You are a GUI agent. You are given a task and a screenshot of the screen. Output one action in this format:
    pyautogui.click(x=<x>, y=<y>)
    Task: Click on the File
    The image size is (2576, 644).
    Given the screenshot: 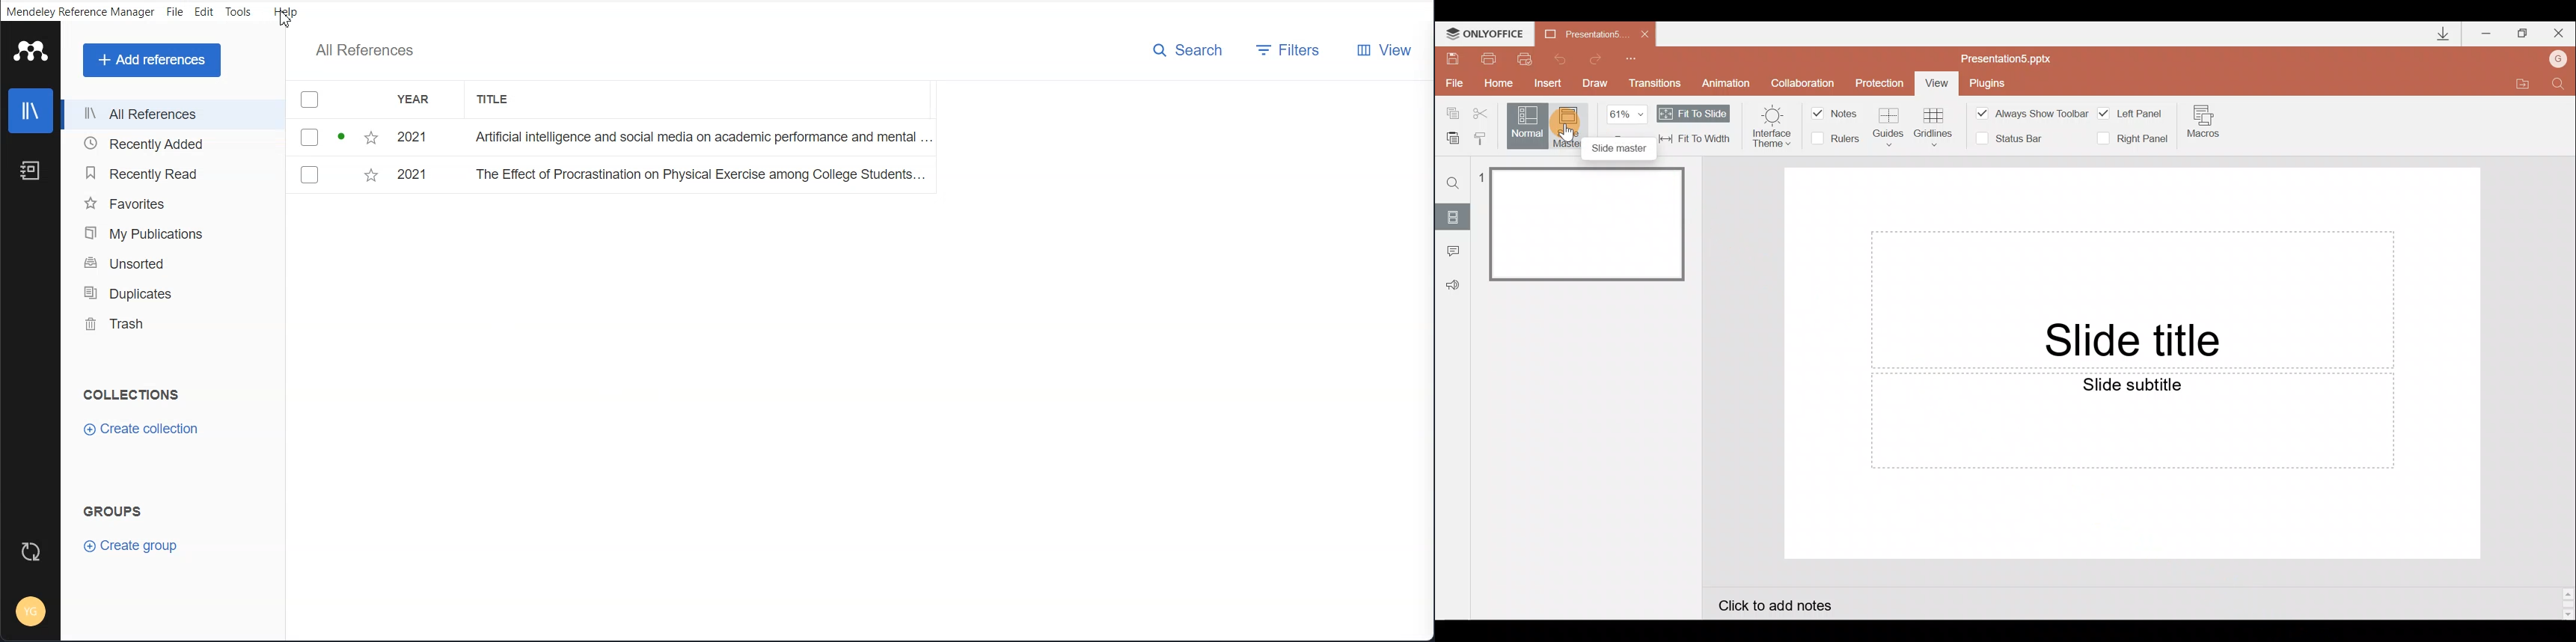 What is the action you would take?
    pyautogui.click(x=1452, y=83)
    